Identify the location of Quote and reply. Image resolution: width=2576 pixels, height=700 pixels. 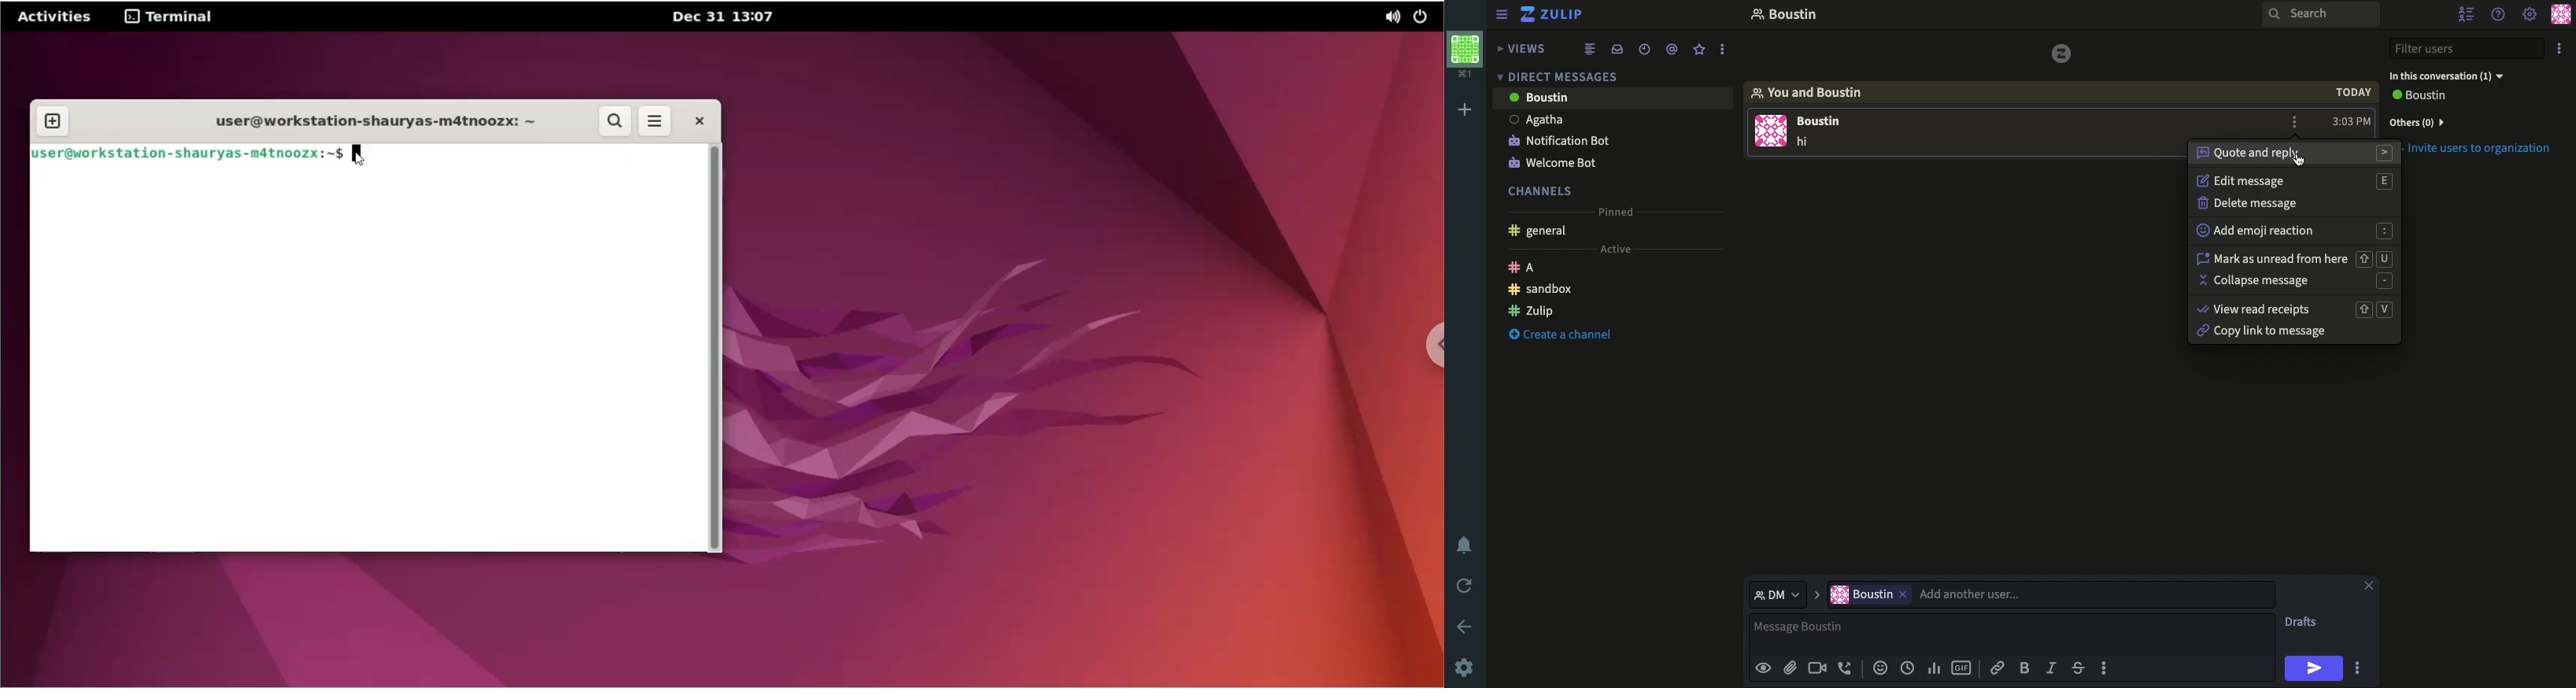
(2290, 150).